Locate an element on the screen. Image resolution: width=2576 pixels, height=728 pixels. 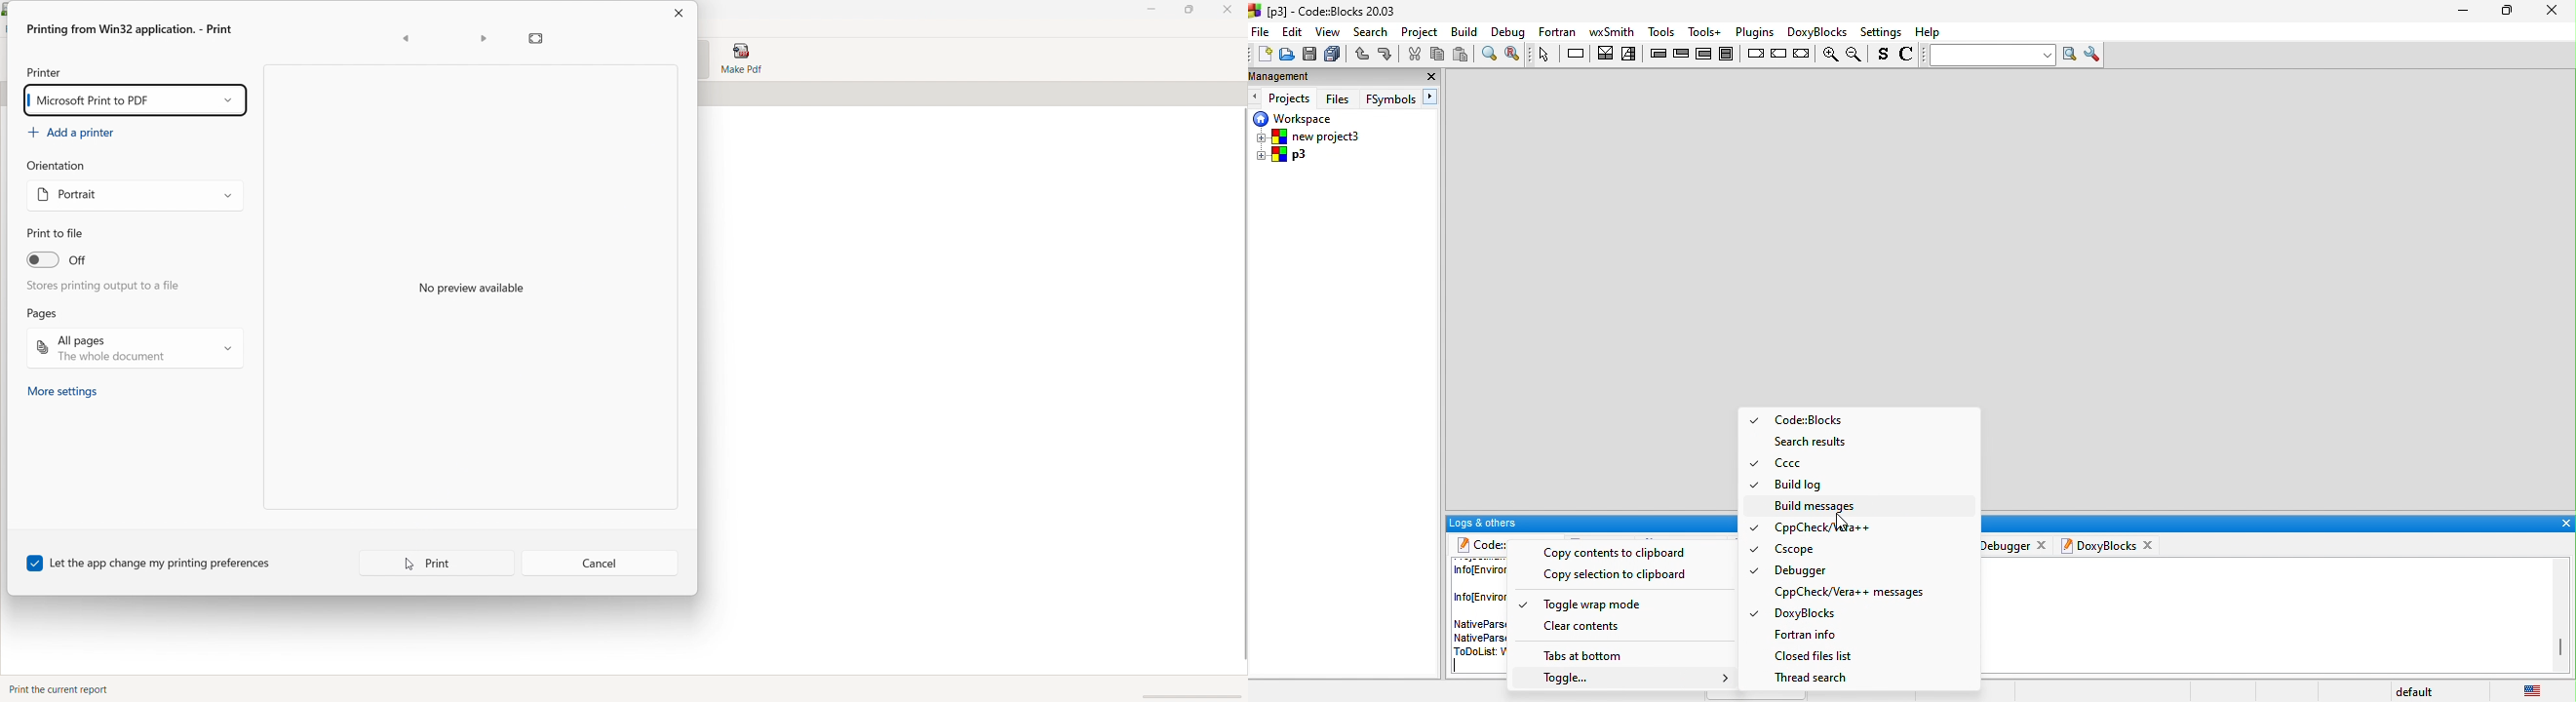
todo list is located at coordinates (1475, 652).